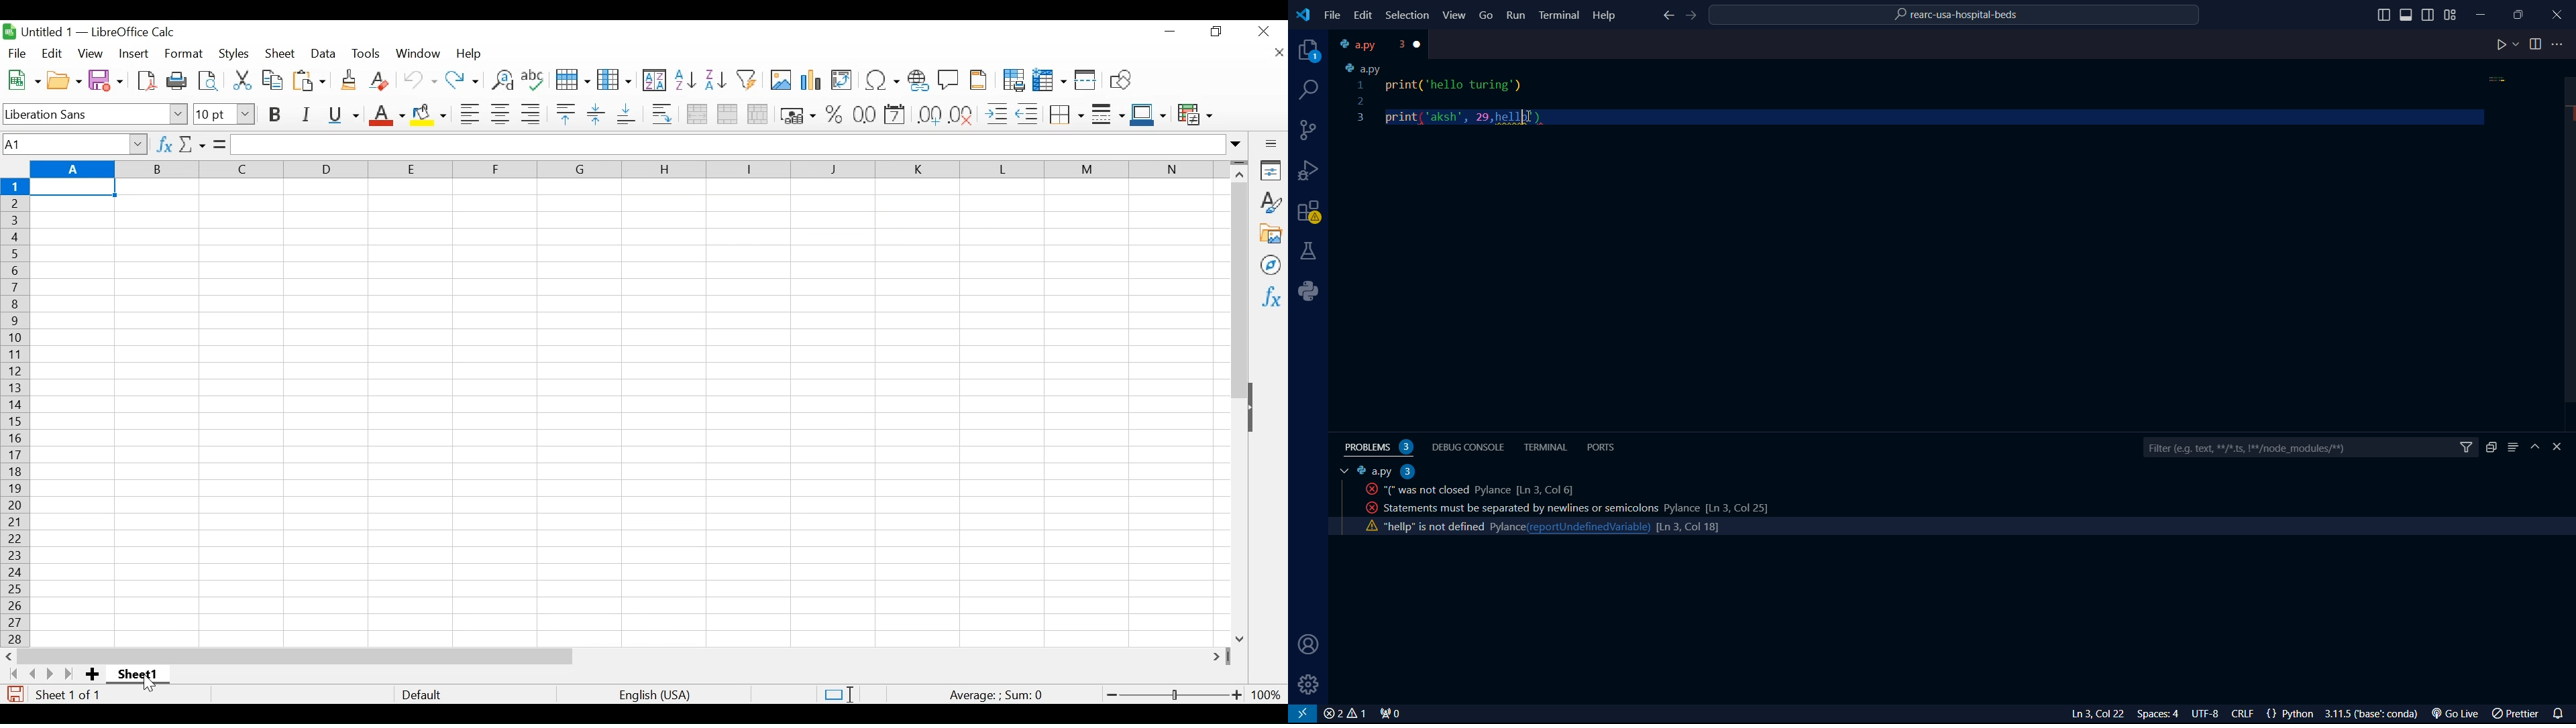 This screenshot has height=728, width=2576. What do you see at coordinates (739, 145) in the screenshot?
I see `Formular Bar` at bounding box center [739, 145].